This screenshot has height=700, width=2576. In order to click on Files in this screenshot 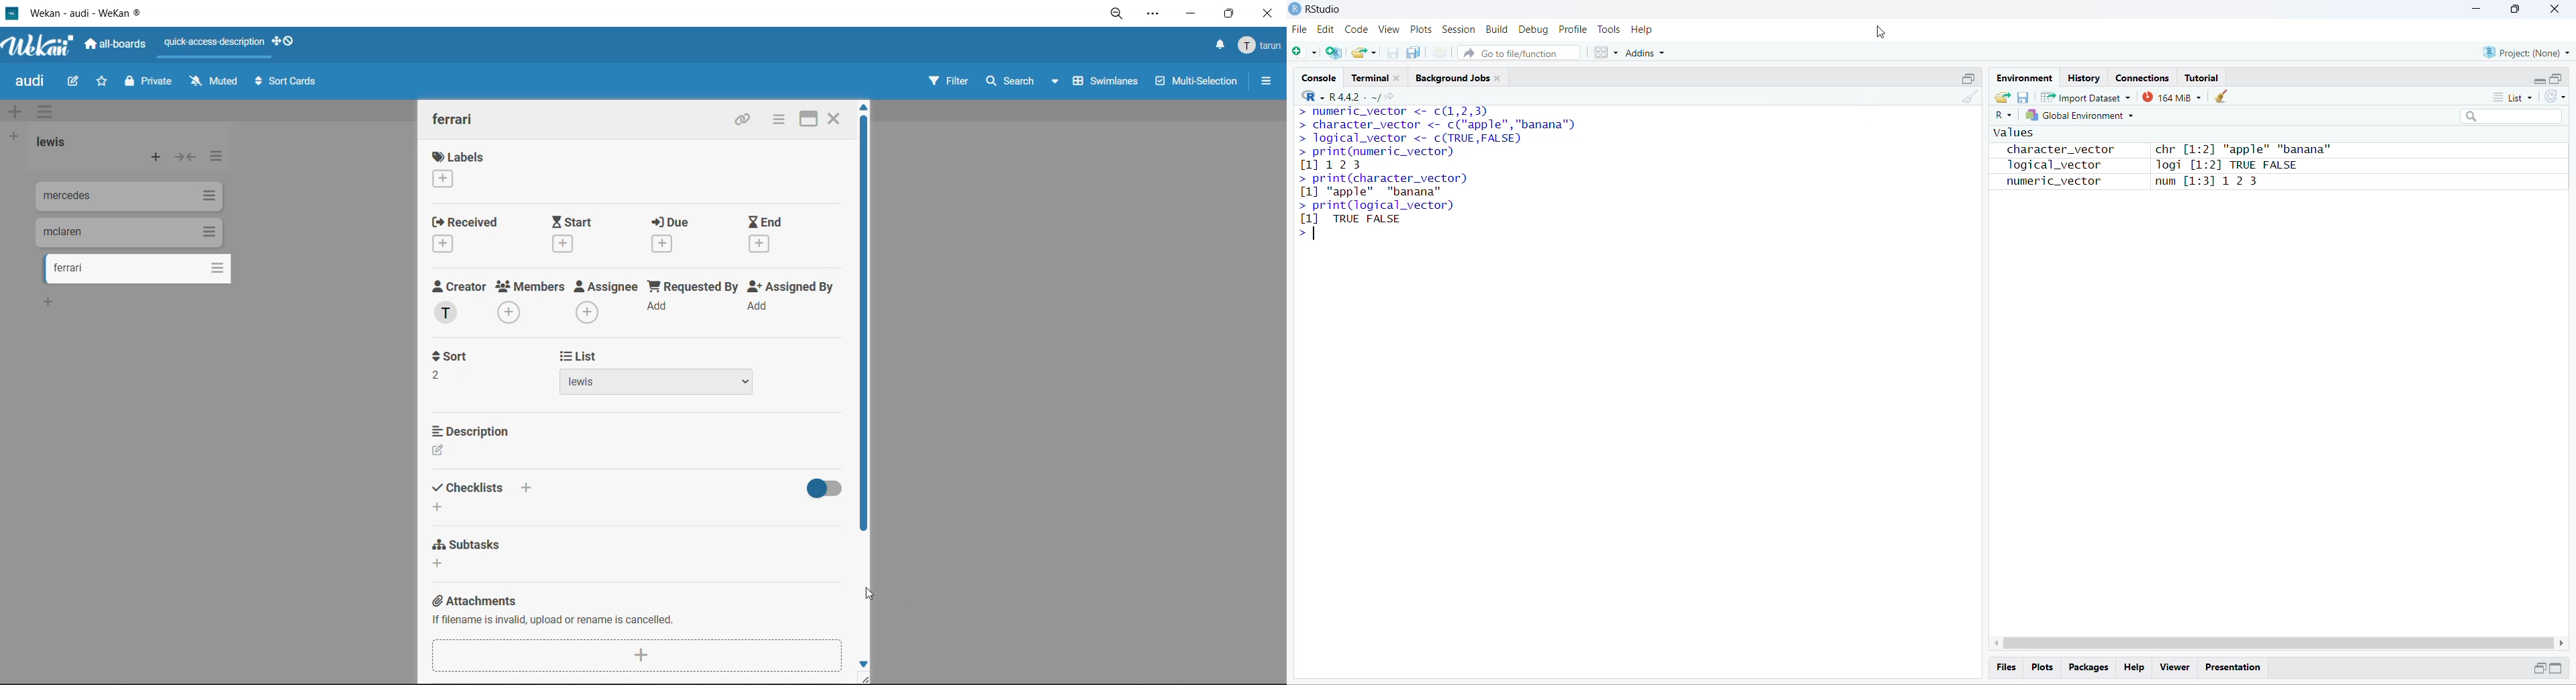, I will do `click(2007, 667)`.